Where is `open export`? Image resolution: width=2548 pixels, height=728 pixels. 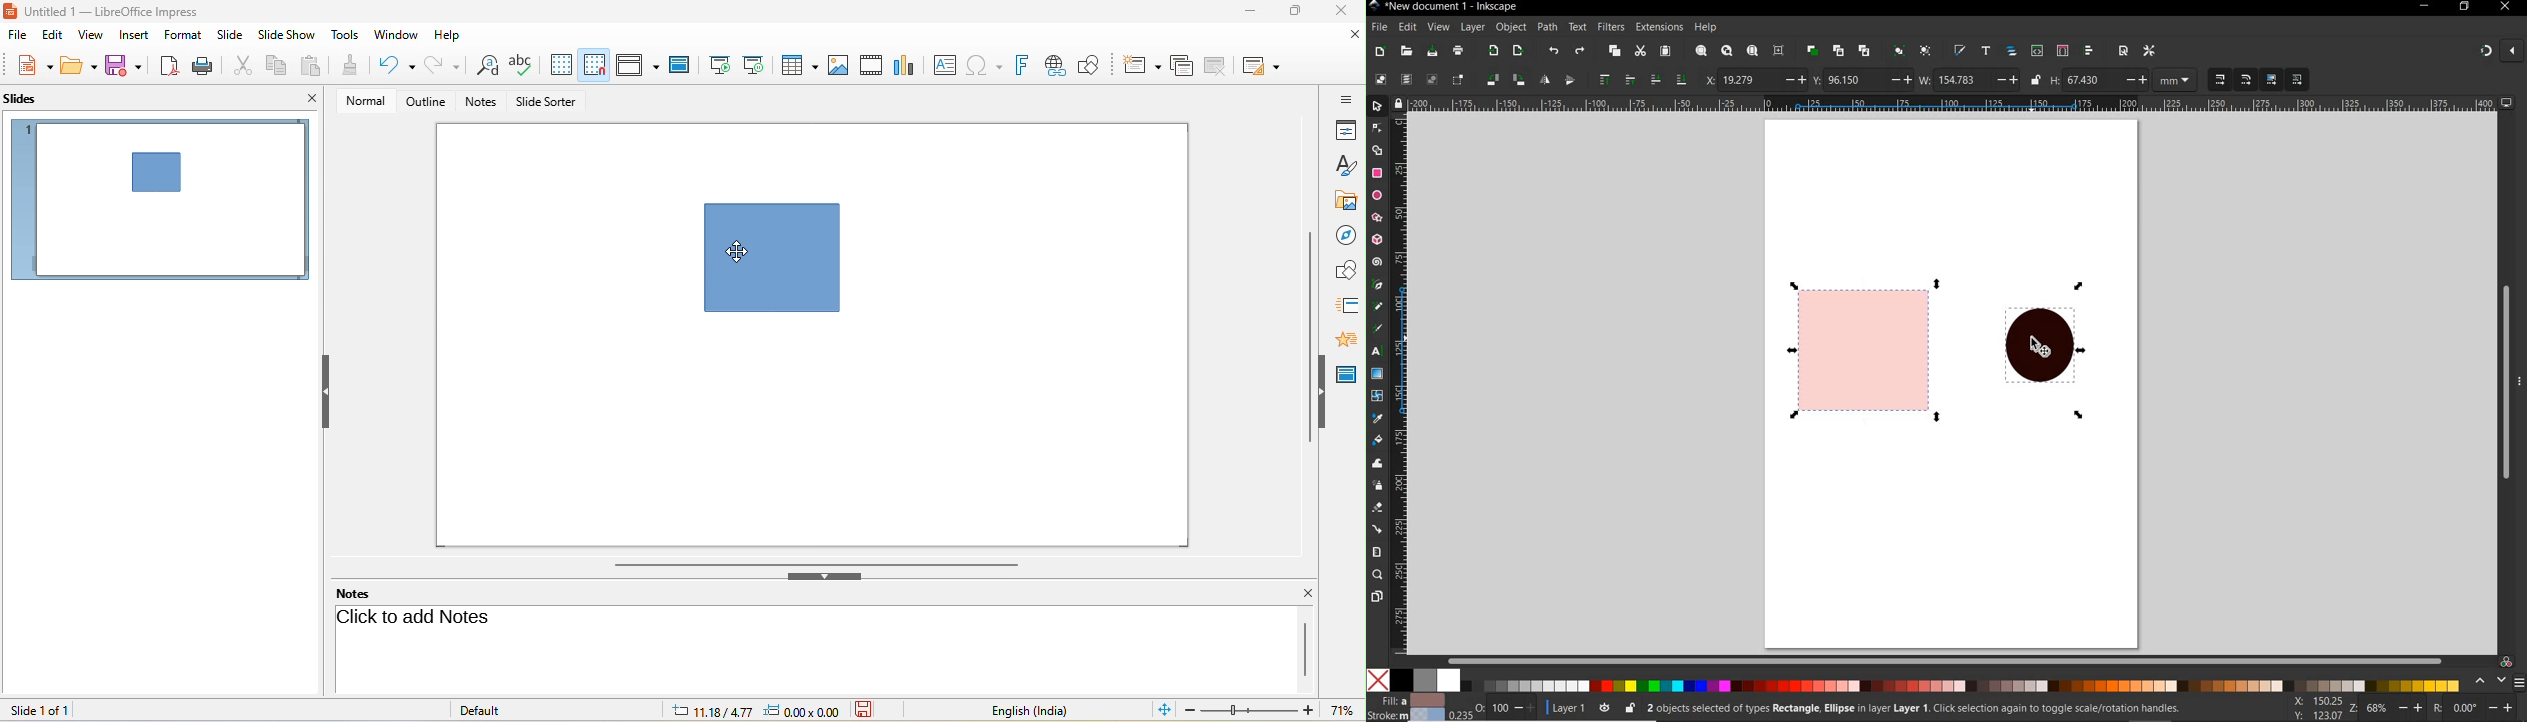
open export is located at coordinates (1518, 50).